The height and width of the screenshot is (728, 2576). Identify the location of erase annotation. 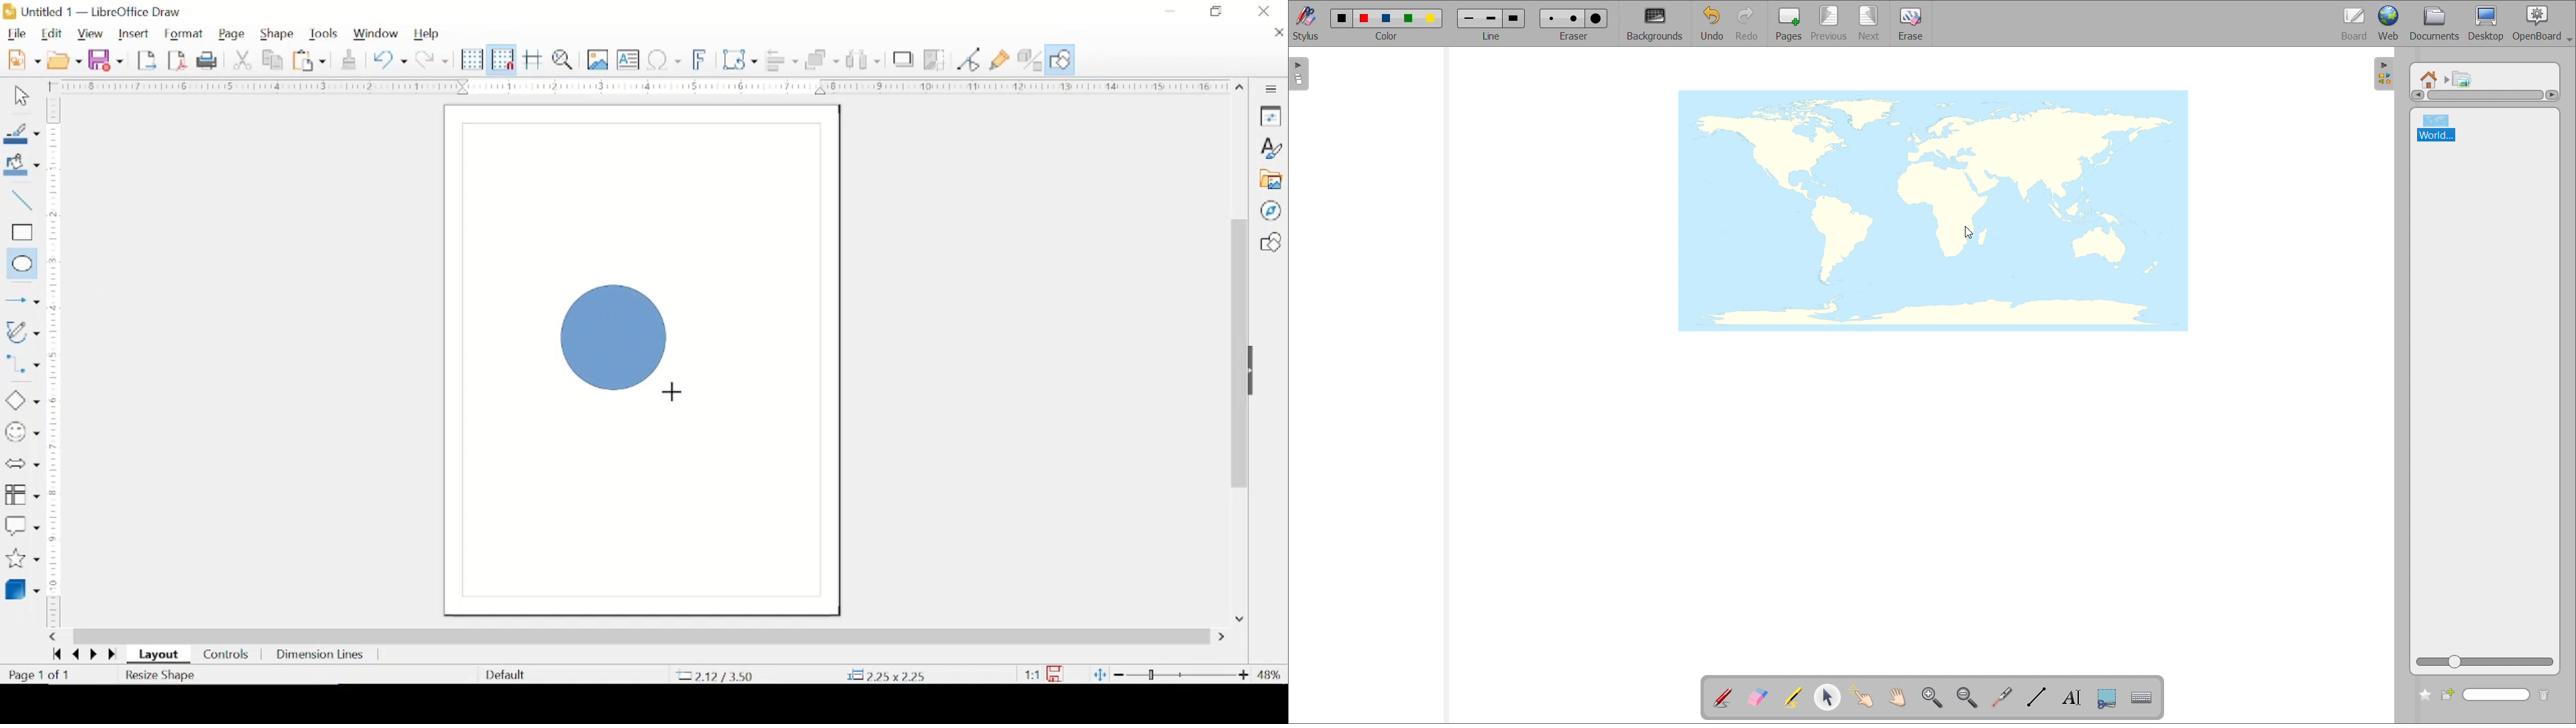
(1758, 697).